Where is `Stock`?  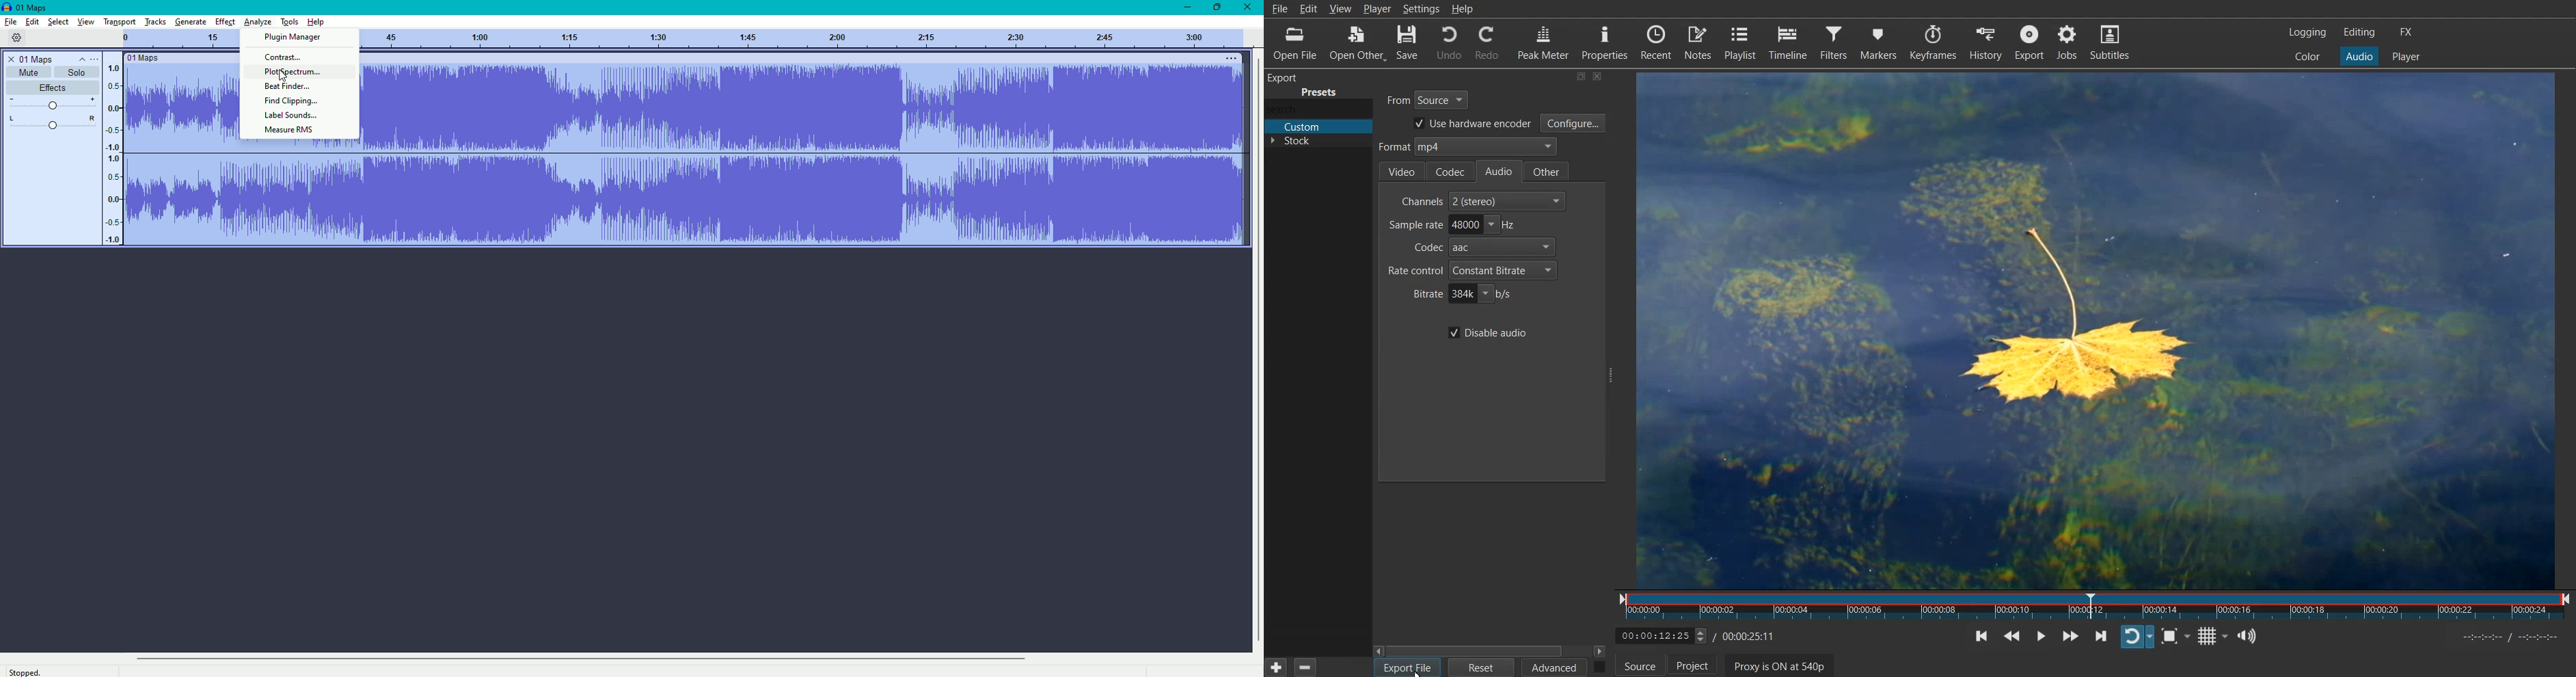
Stock is located at coordinates (1318, 144).